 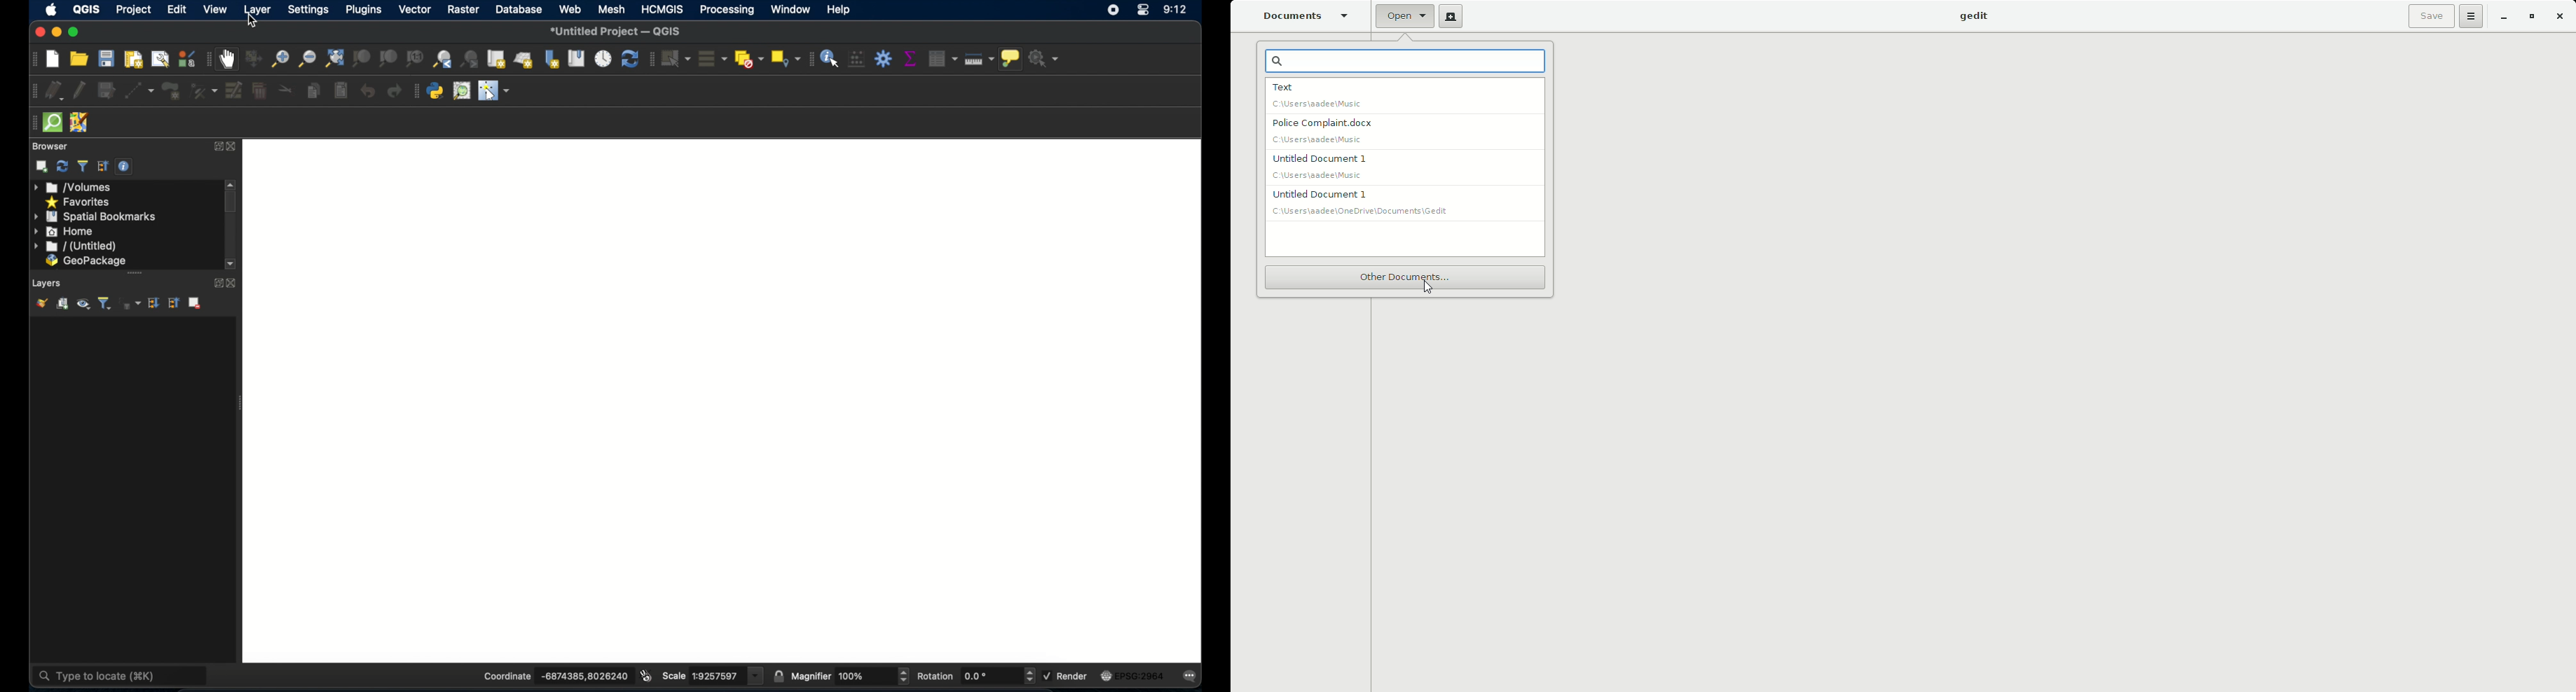 What do you see at coordinates (233, 90) in the screenshot?
I see `modify attributes` at bounding box center [233, 90].